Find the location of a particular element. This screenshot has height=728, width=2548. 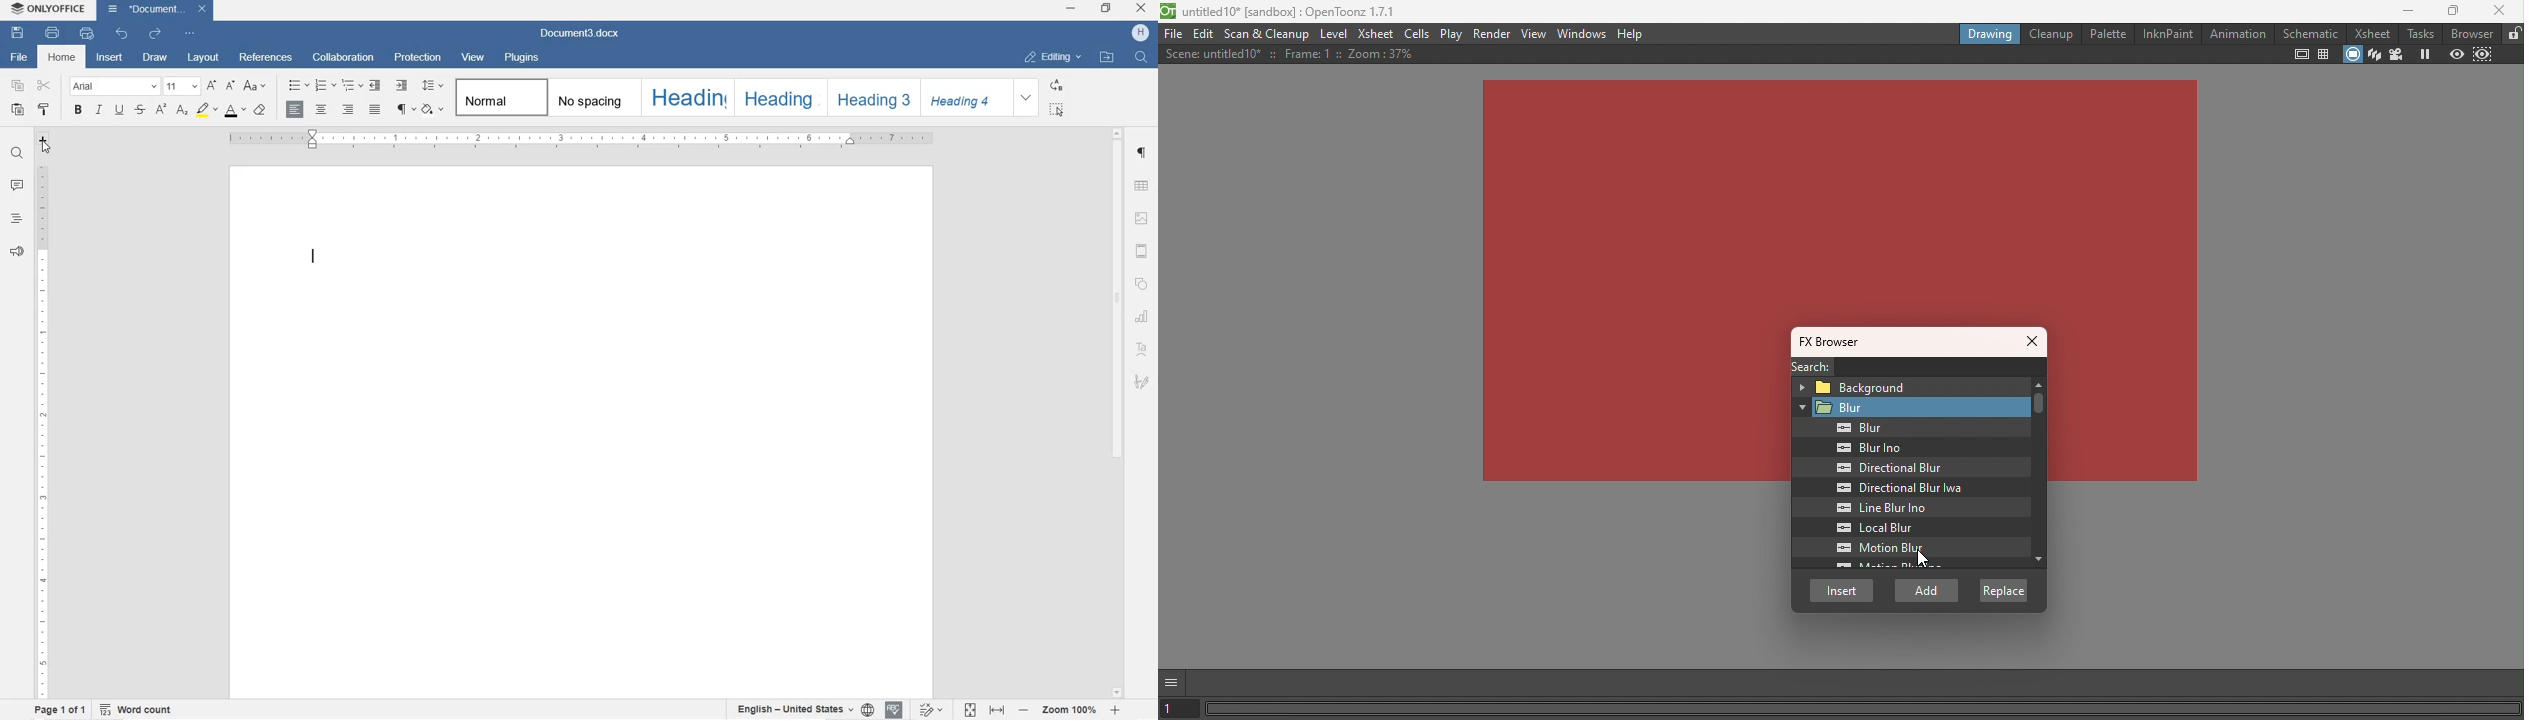

LAYOUT is located at coordinates (202, 58).